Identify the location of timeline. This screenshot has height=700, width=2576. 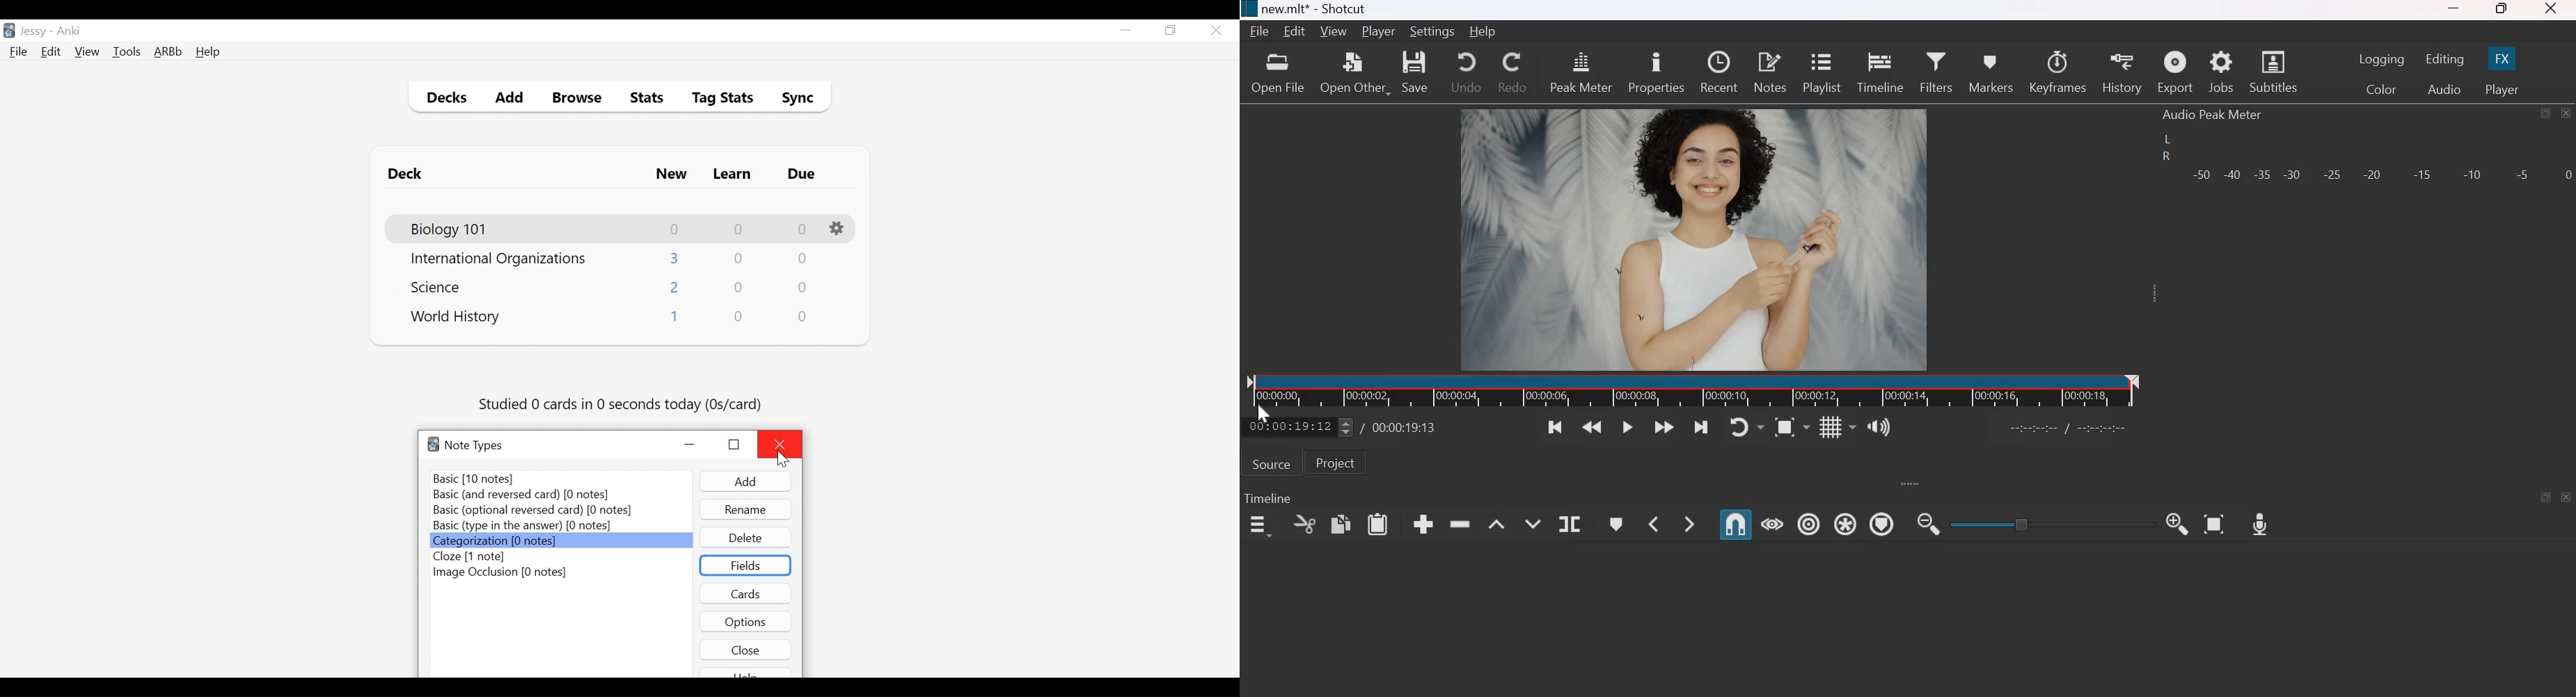
(1881, 70).